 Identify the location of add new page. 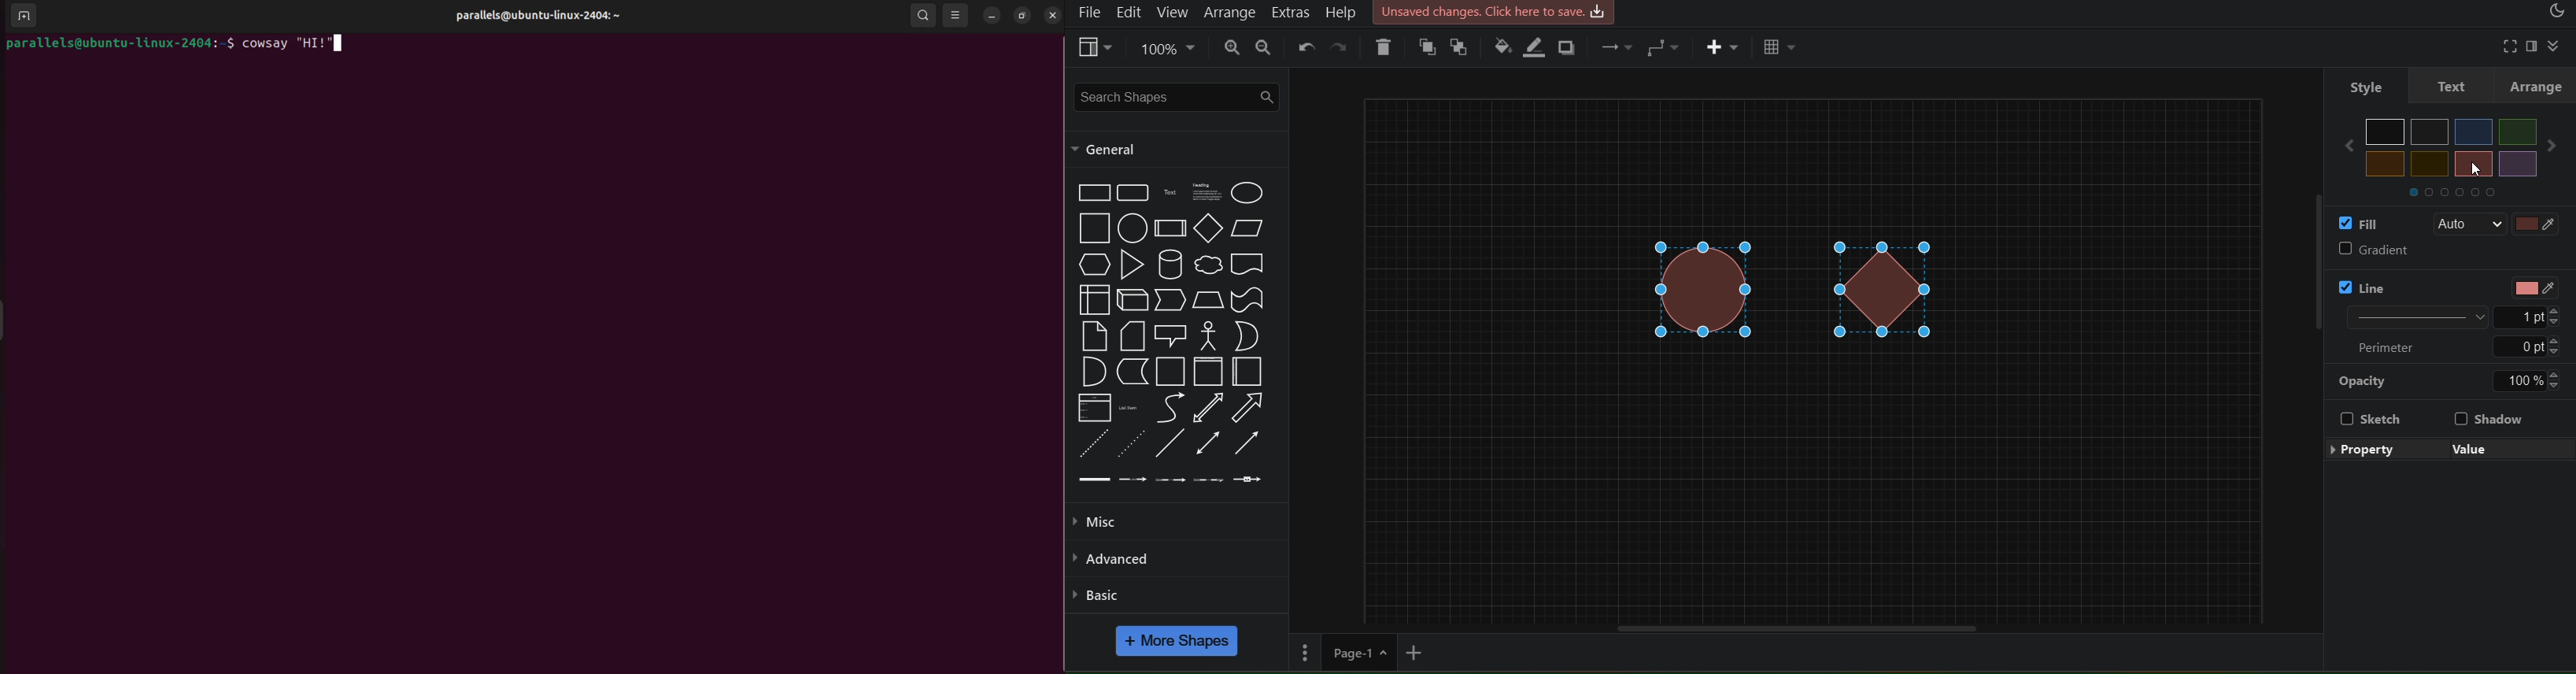
(1419, 654).